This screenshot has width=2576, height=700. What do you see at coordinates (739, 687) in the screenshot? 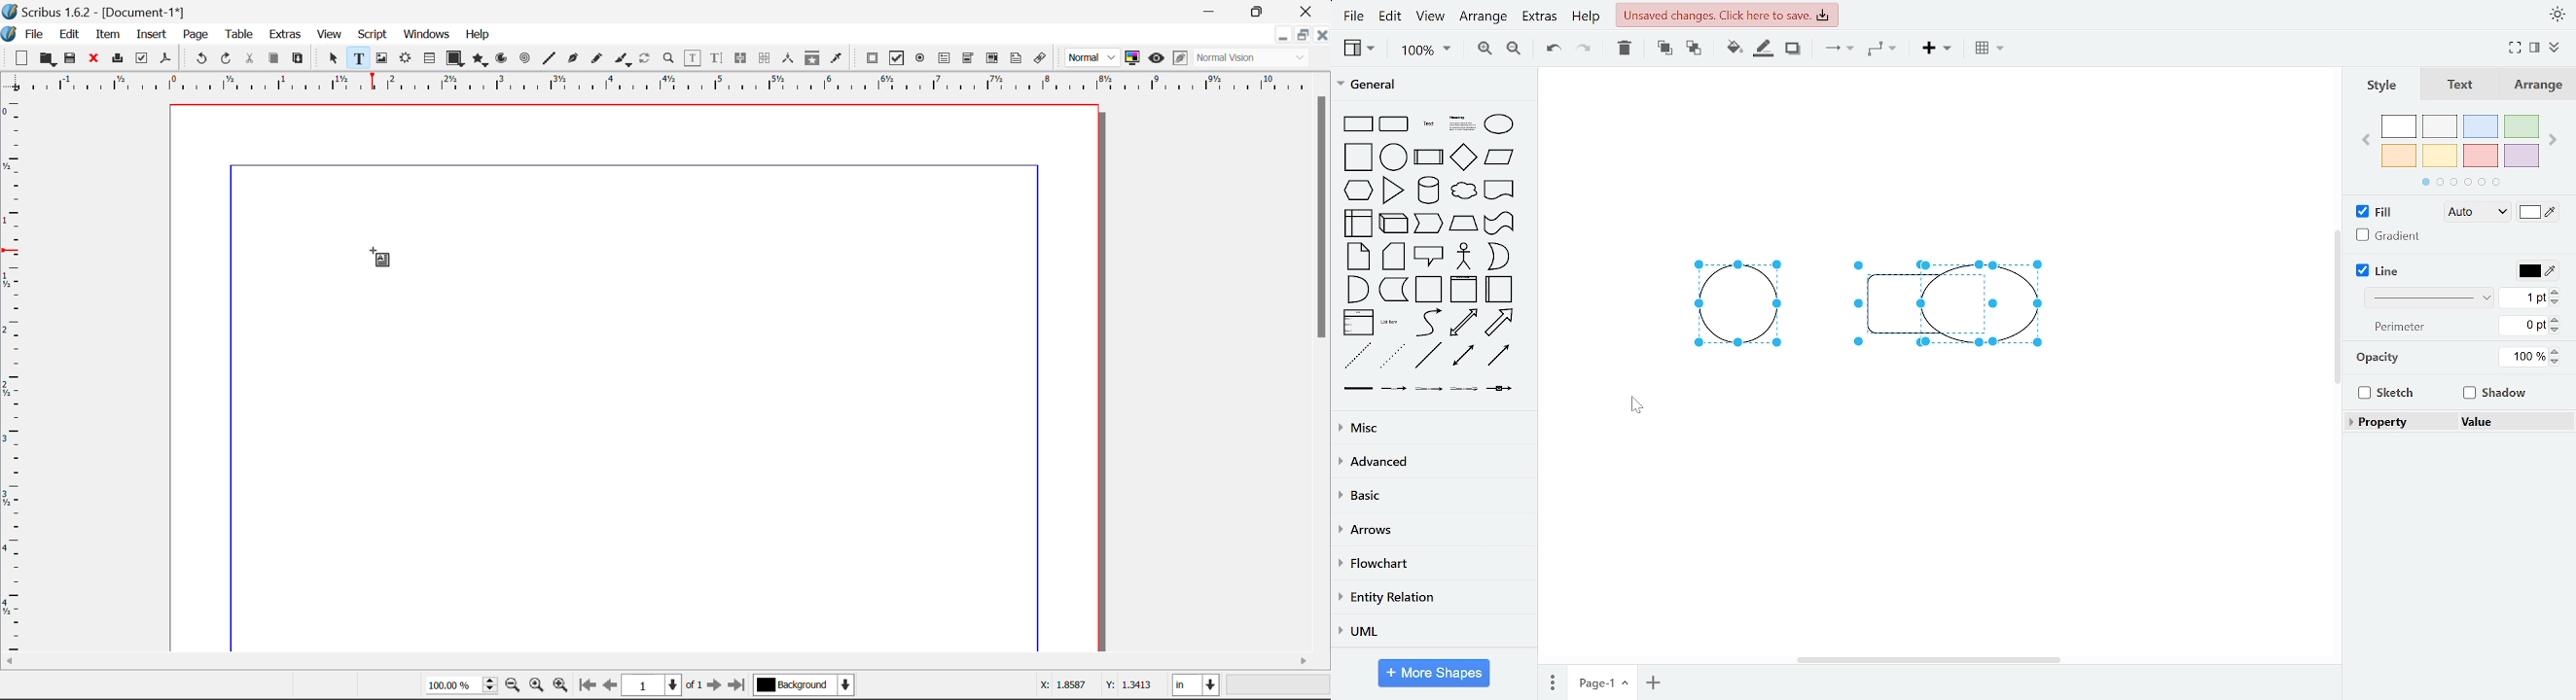
I see `Last Page` at bounding box center [739, 687].